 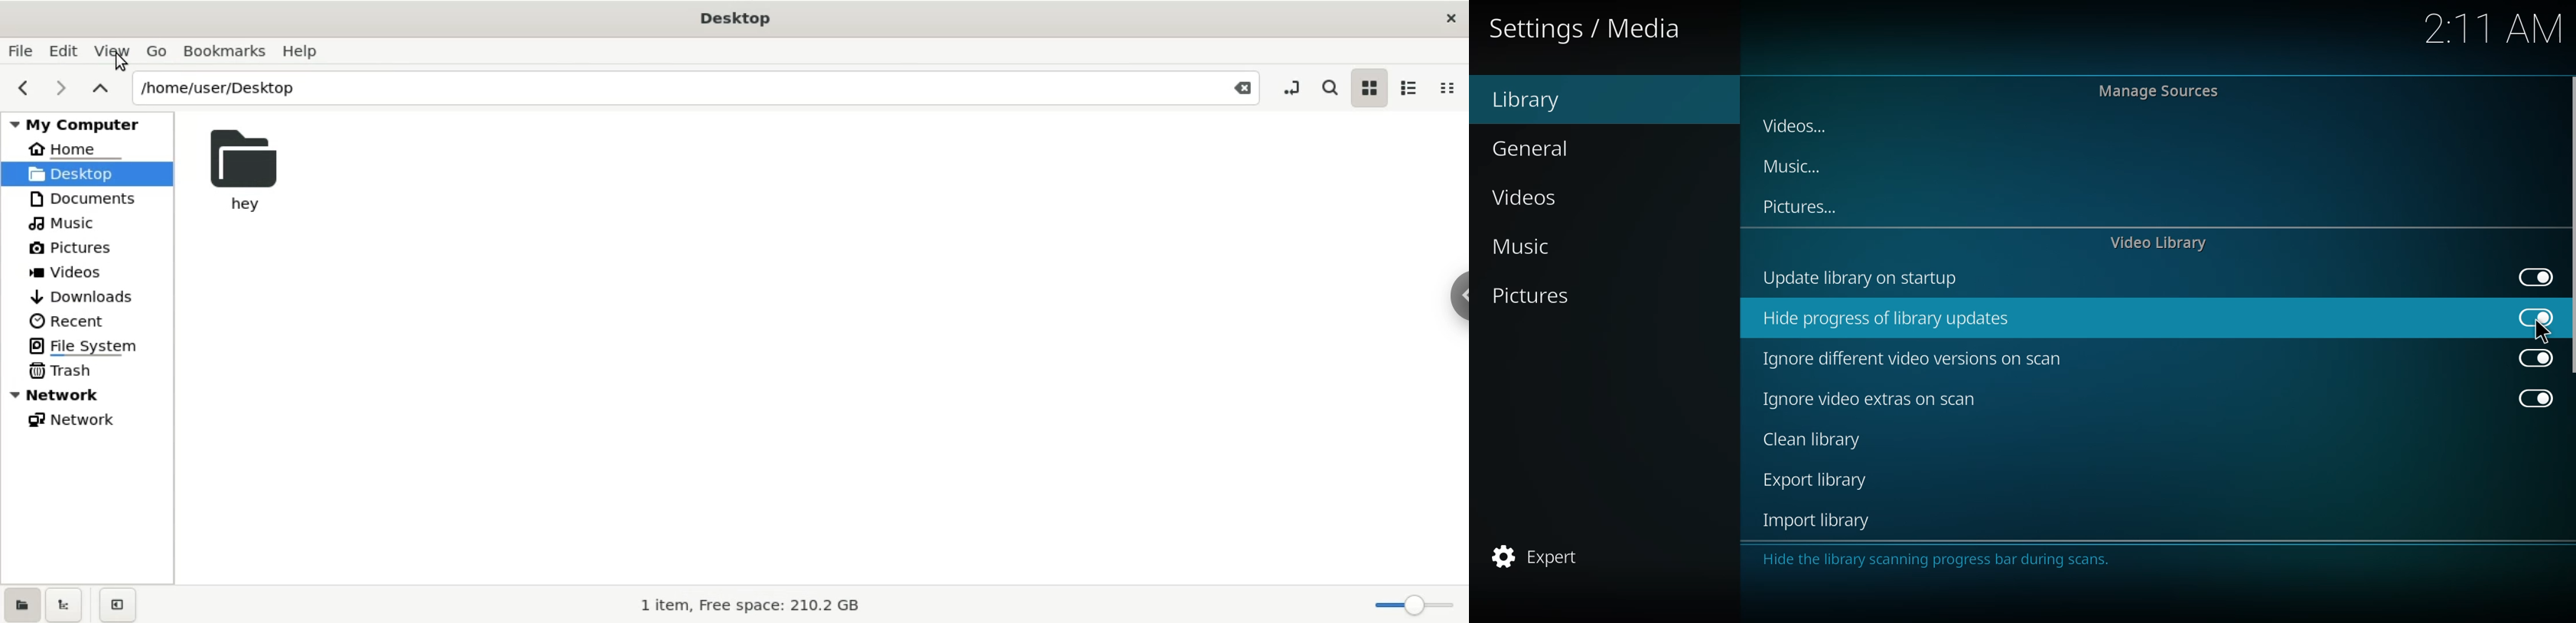 I want to click on pictures, so click(x=1805, y=207).